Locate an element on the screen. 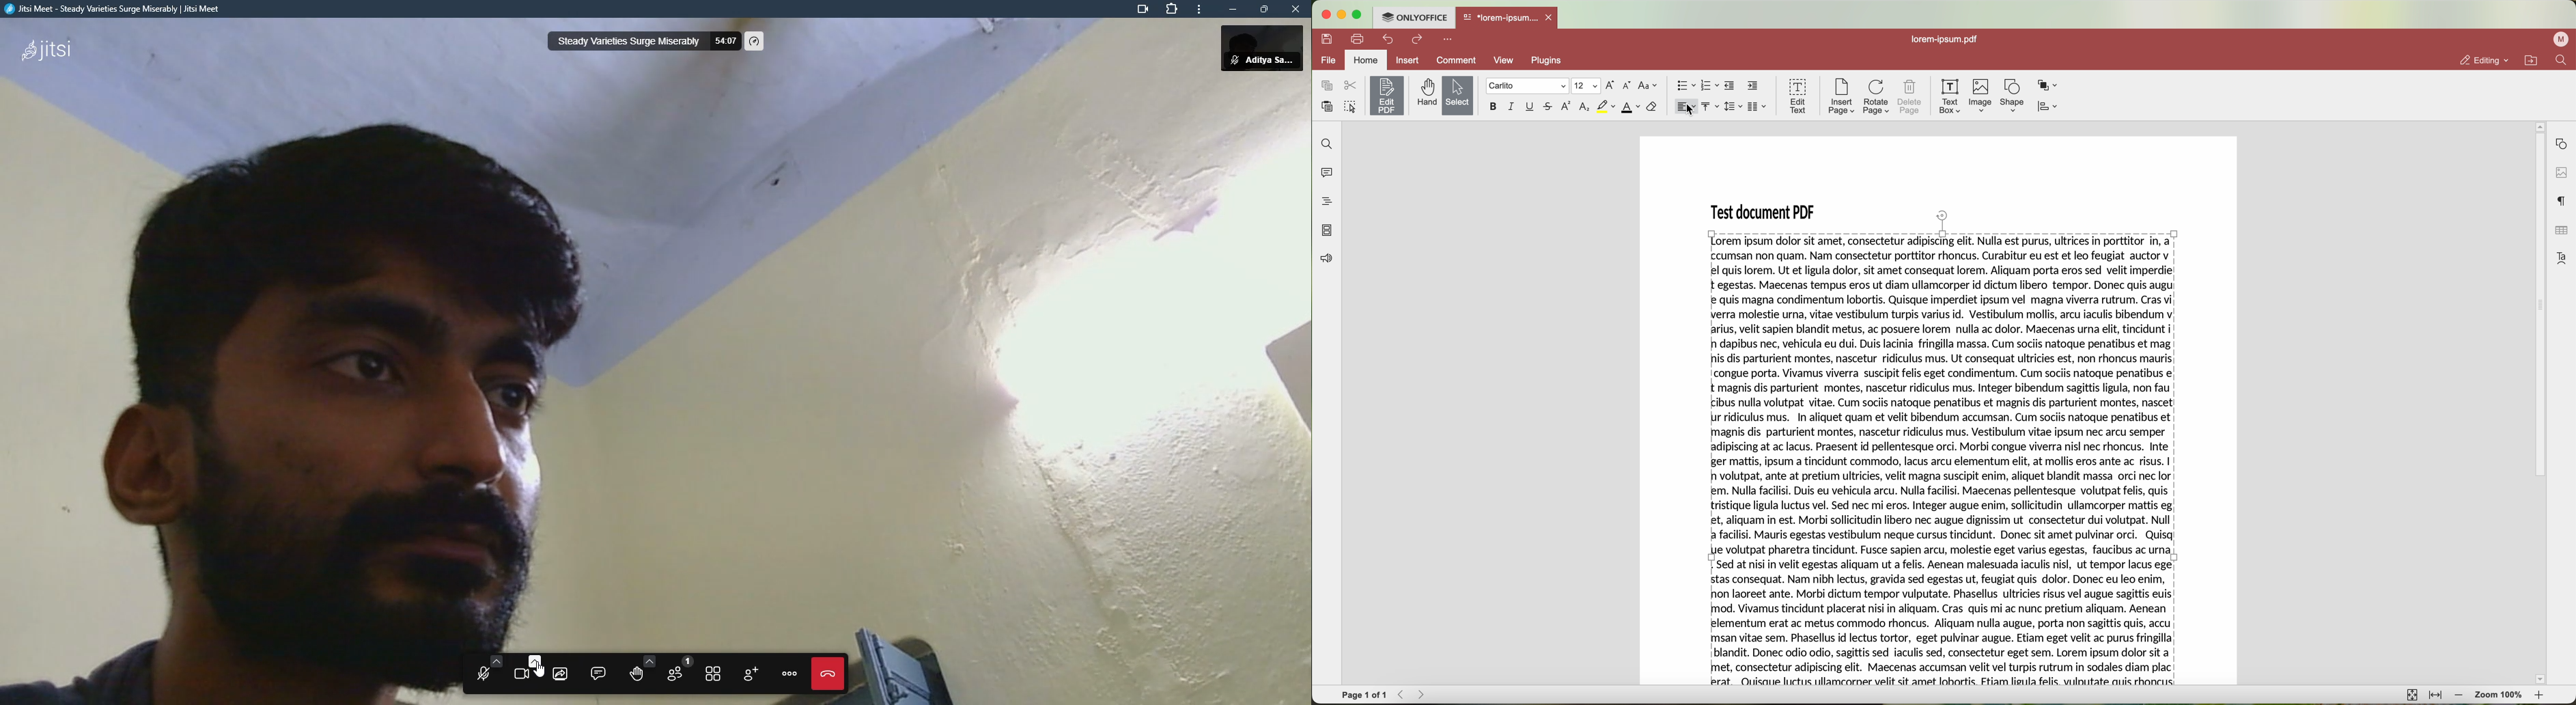 Image resolution: width=2576 pixels, height=728 pixels. decrease indent is located at coordinates (1730, 85).